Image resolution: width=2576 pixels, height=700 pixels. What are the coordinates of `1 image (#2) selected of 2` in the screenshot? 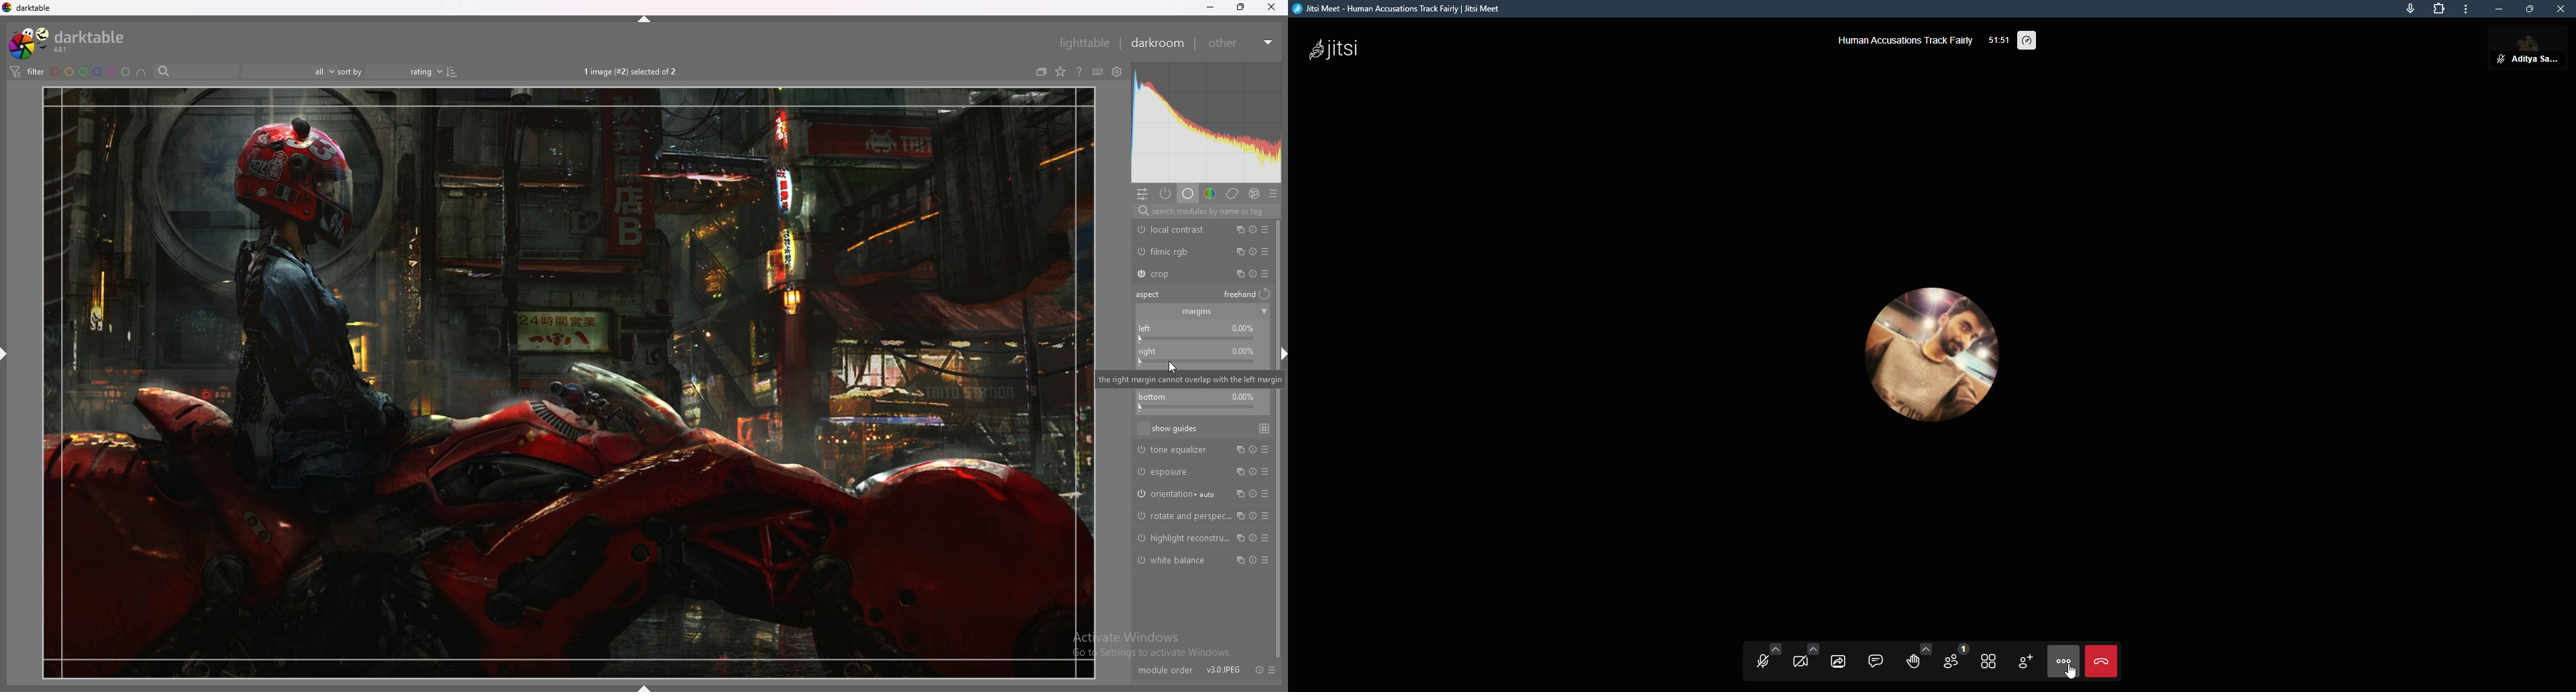 It's located at (632, 70).